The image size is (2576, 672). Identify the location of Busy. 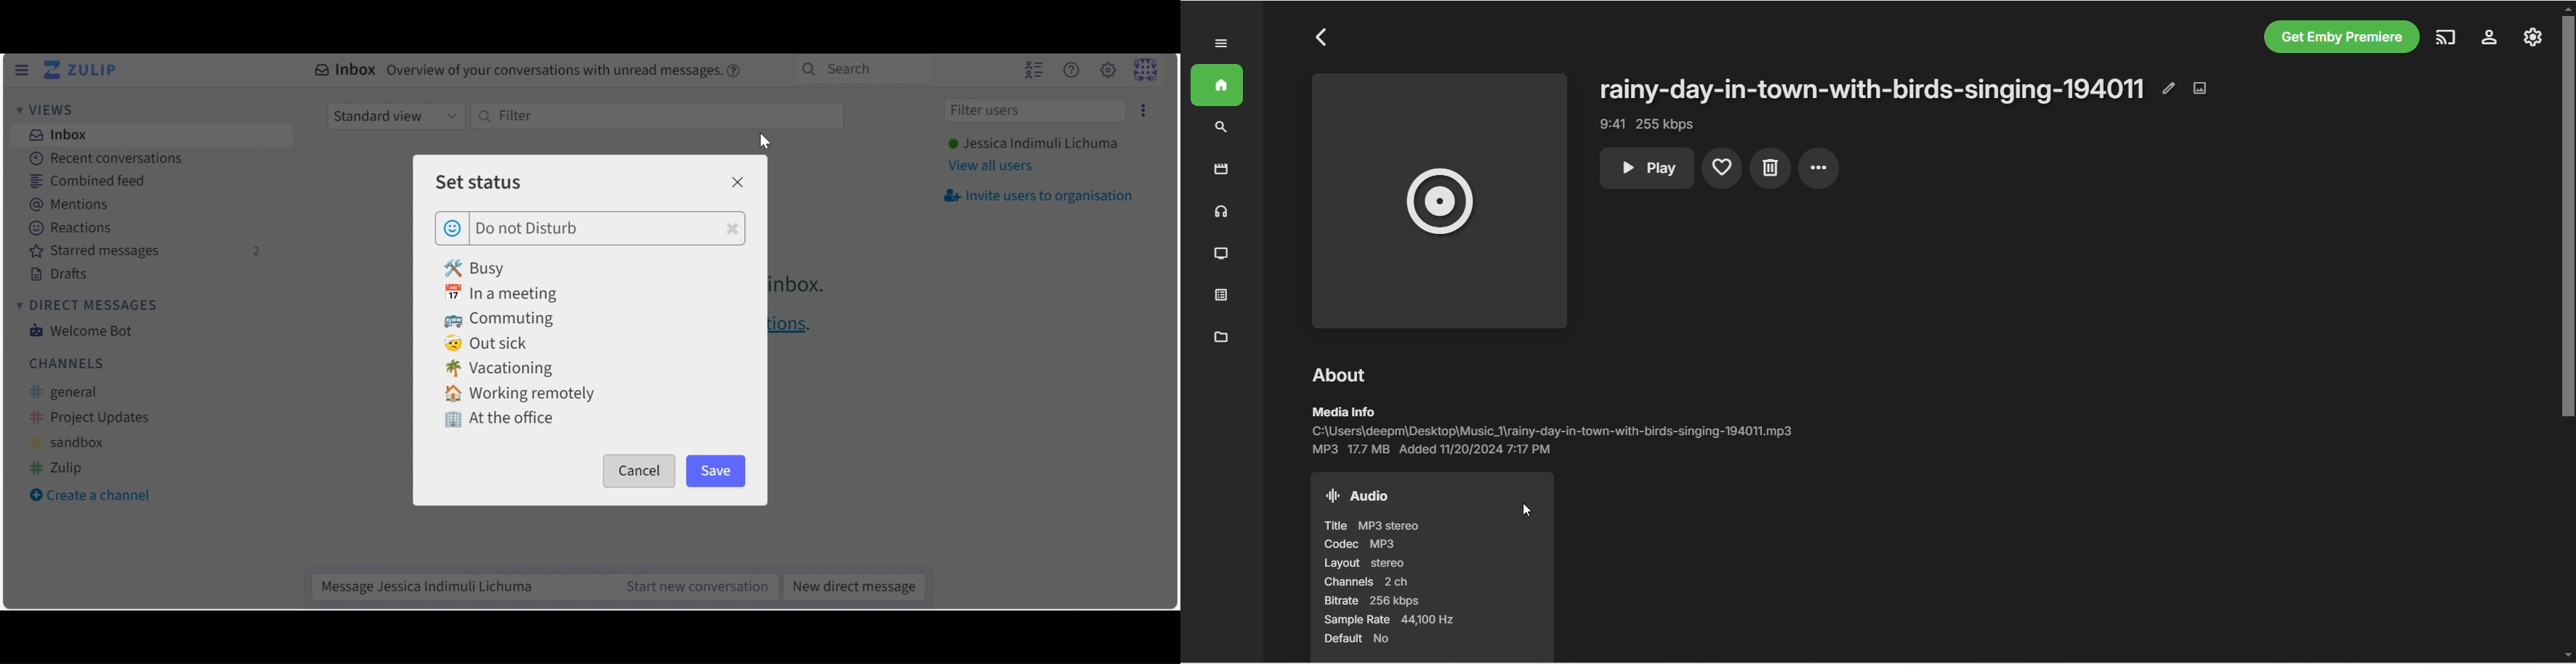
(477, 267).